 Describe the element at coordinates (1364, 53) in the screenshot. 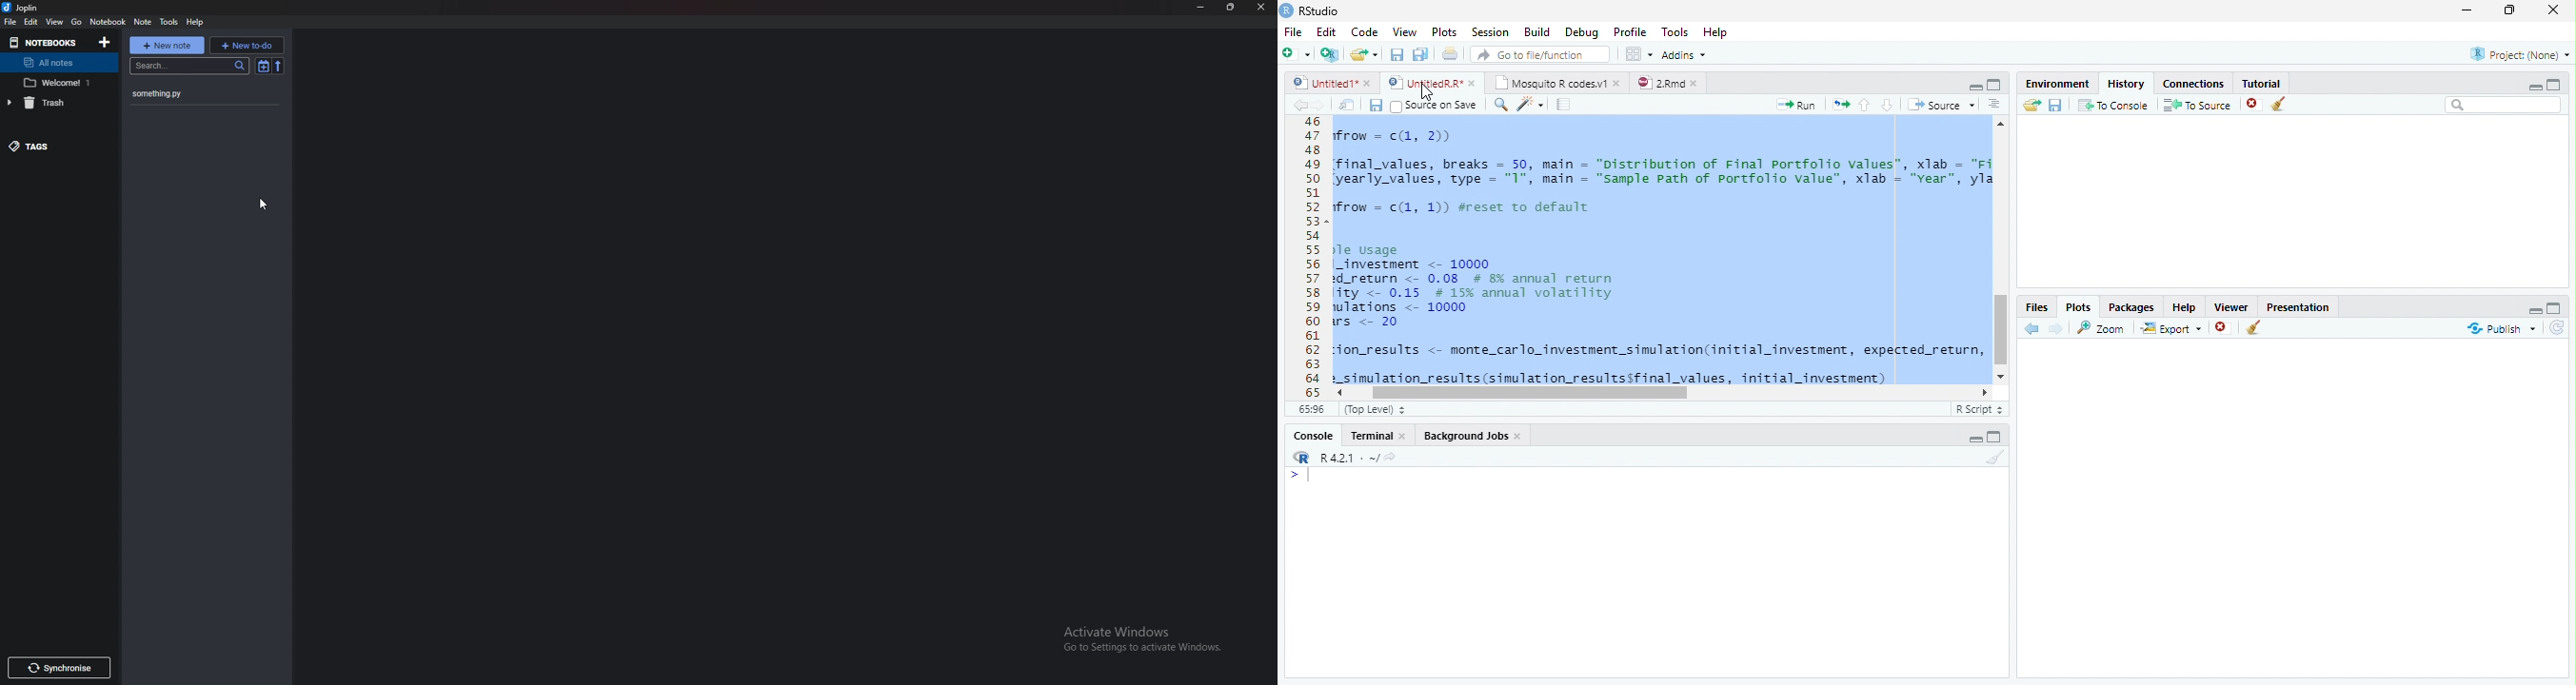

I see `Open an existing file` at that location.